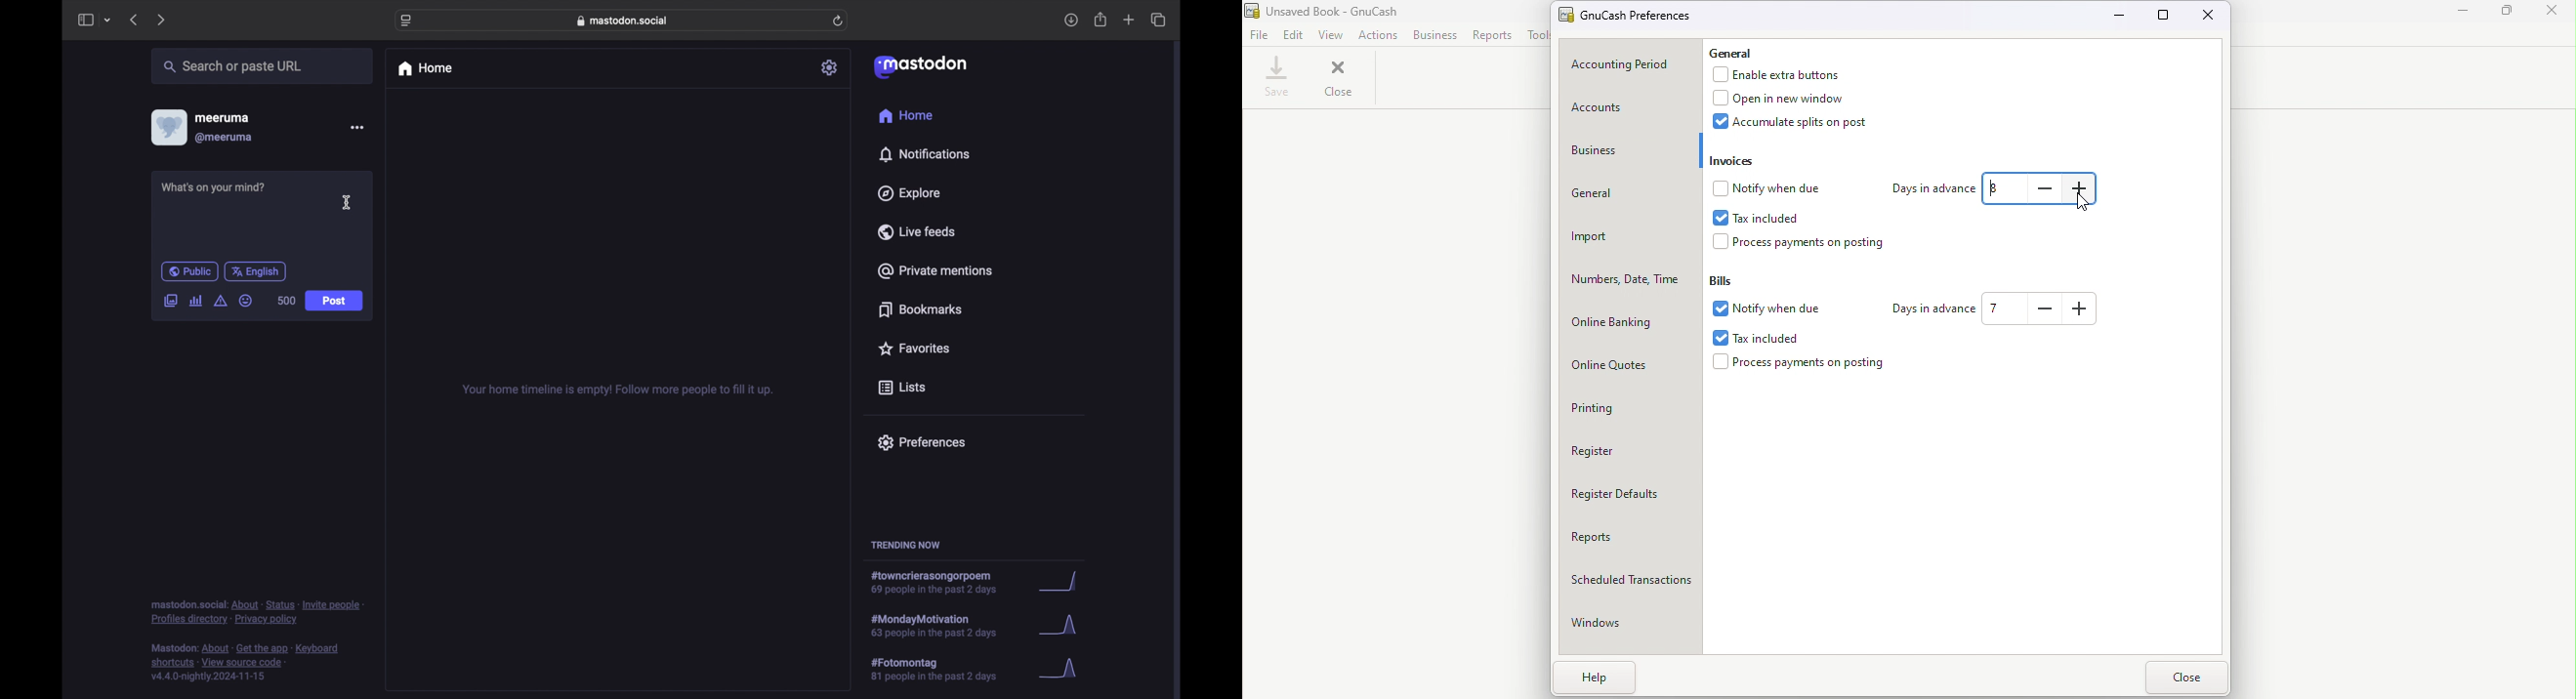 Image resolution: width=2576 pixels, height=700 pixels. I want to click on Tax included, so click(1755, 216).